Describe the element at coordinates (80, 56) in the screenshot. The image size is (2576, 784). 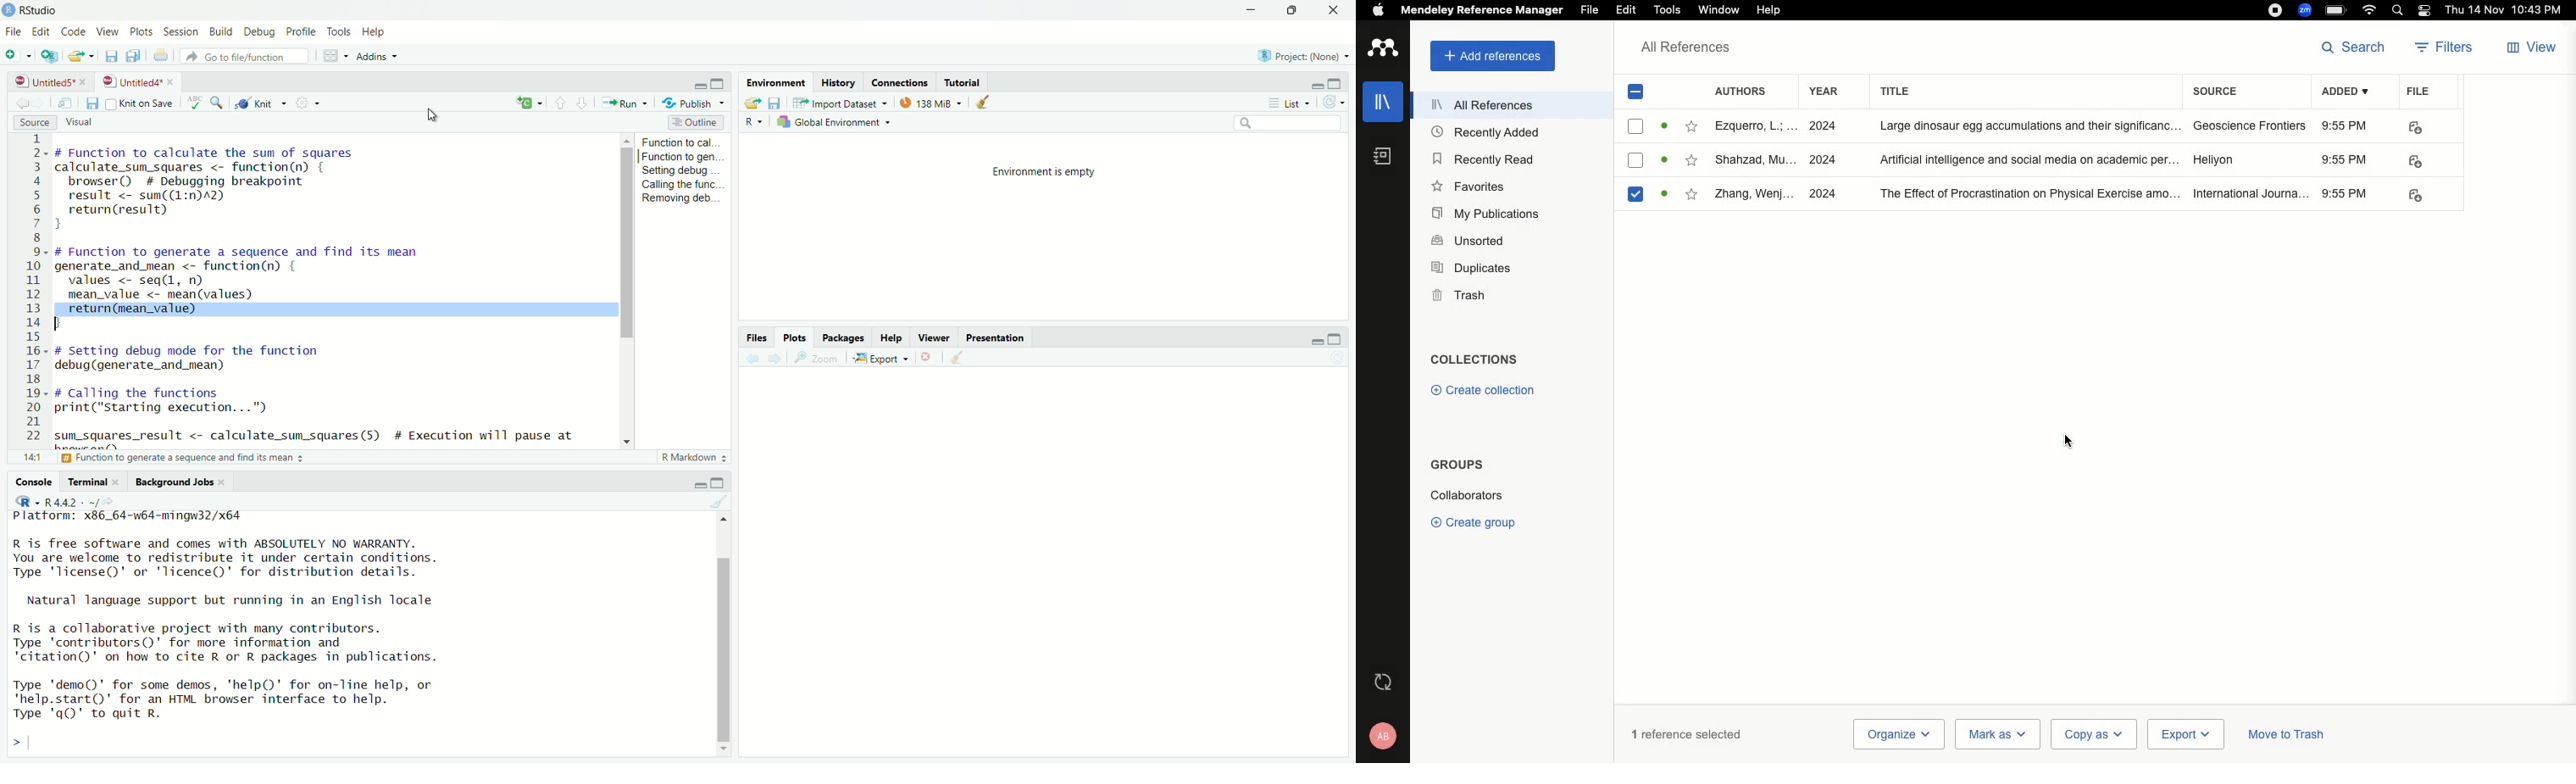
I see `open an existing file` at that location.